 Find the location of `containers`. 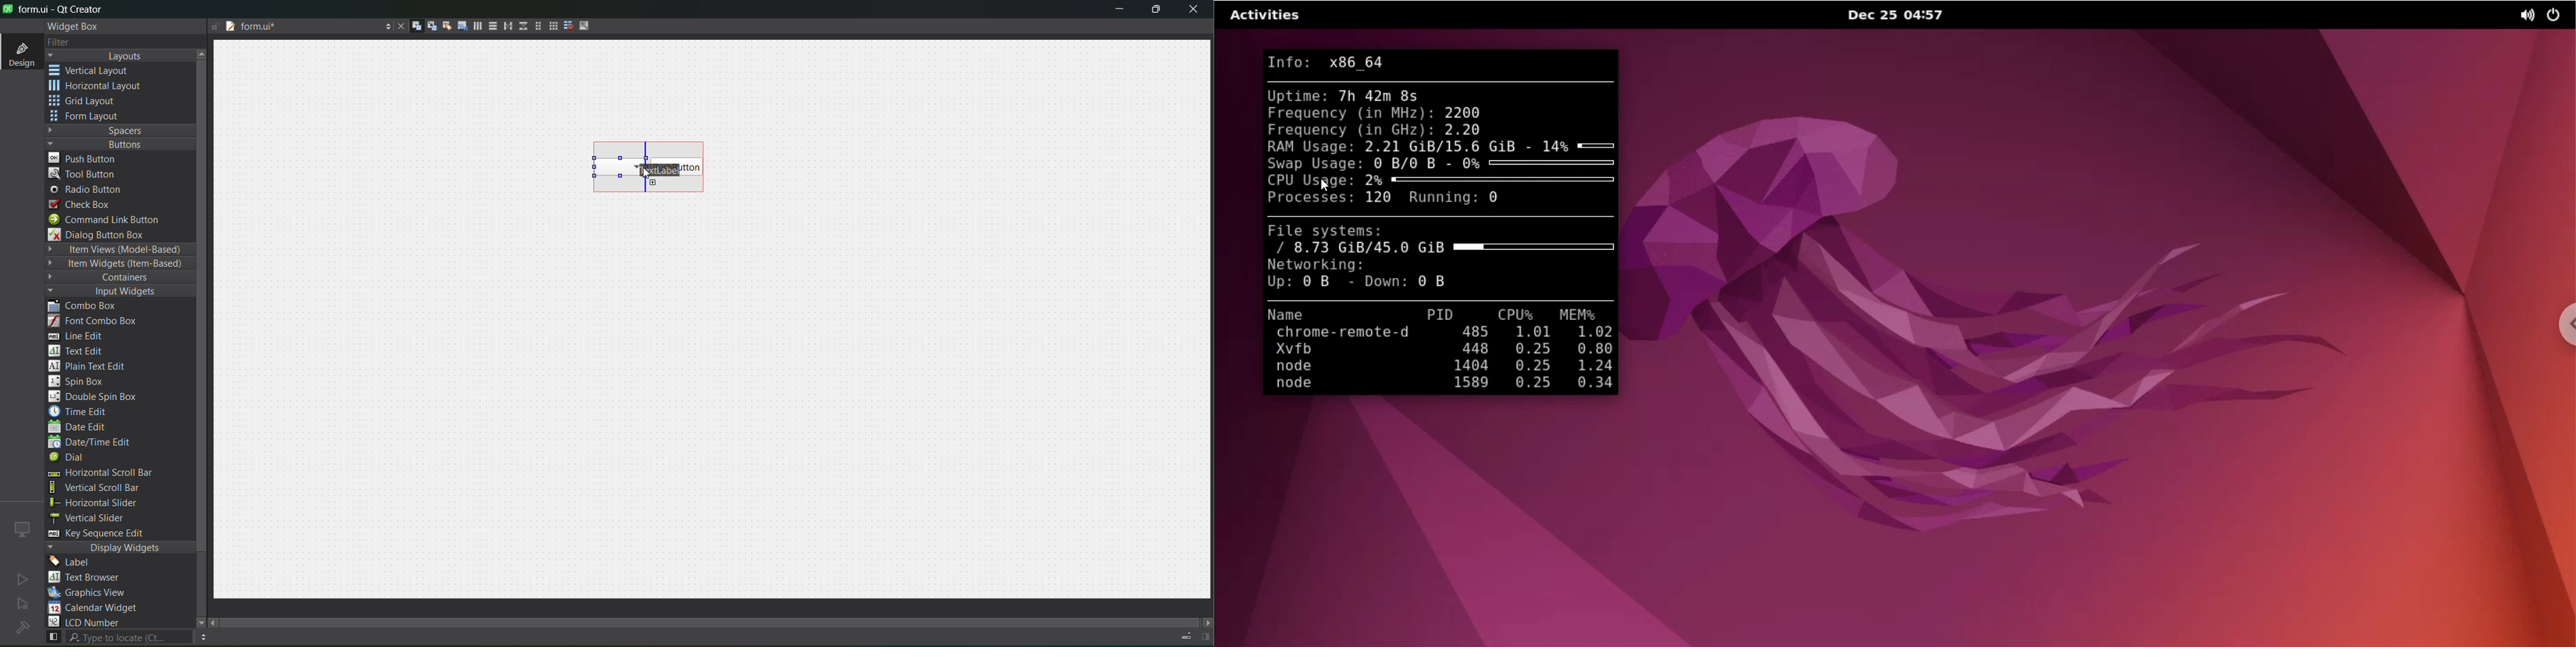

containers is located at coordinates (114, 278).